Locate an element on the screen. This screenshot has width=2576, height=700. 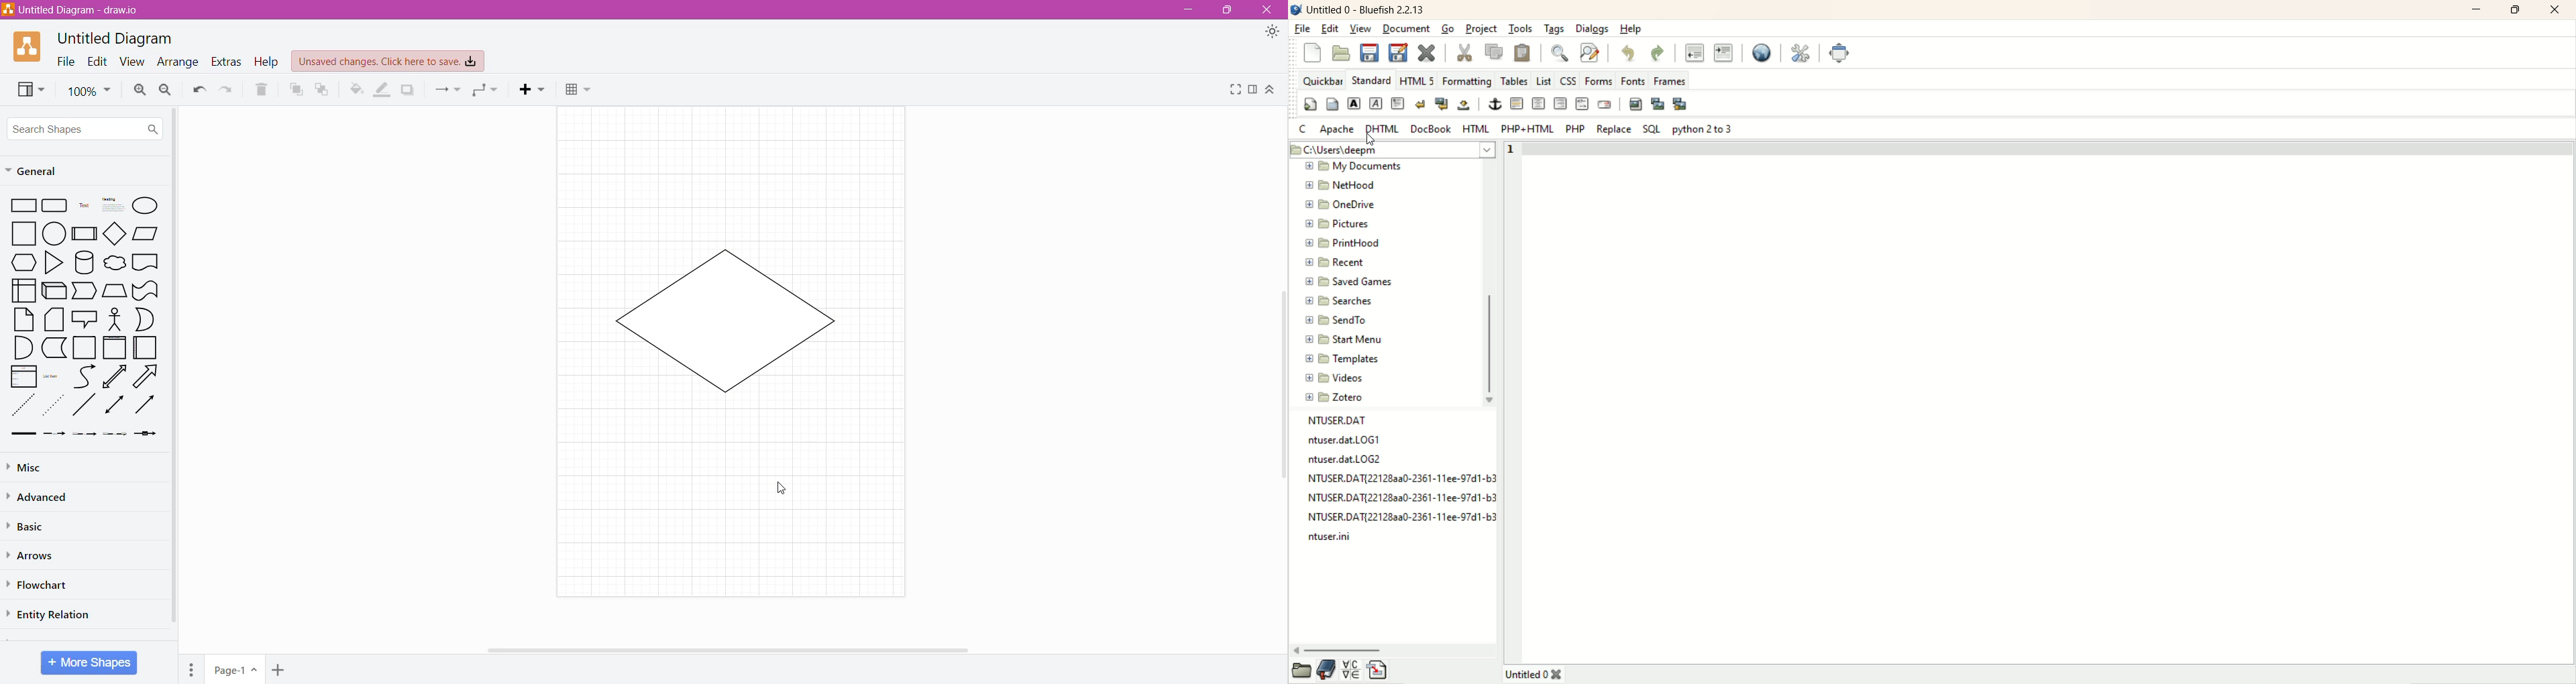
fullscreen is located at coordinates (1840, 54).